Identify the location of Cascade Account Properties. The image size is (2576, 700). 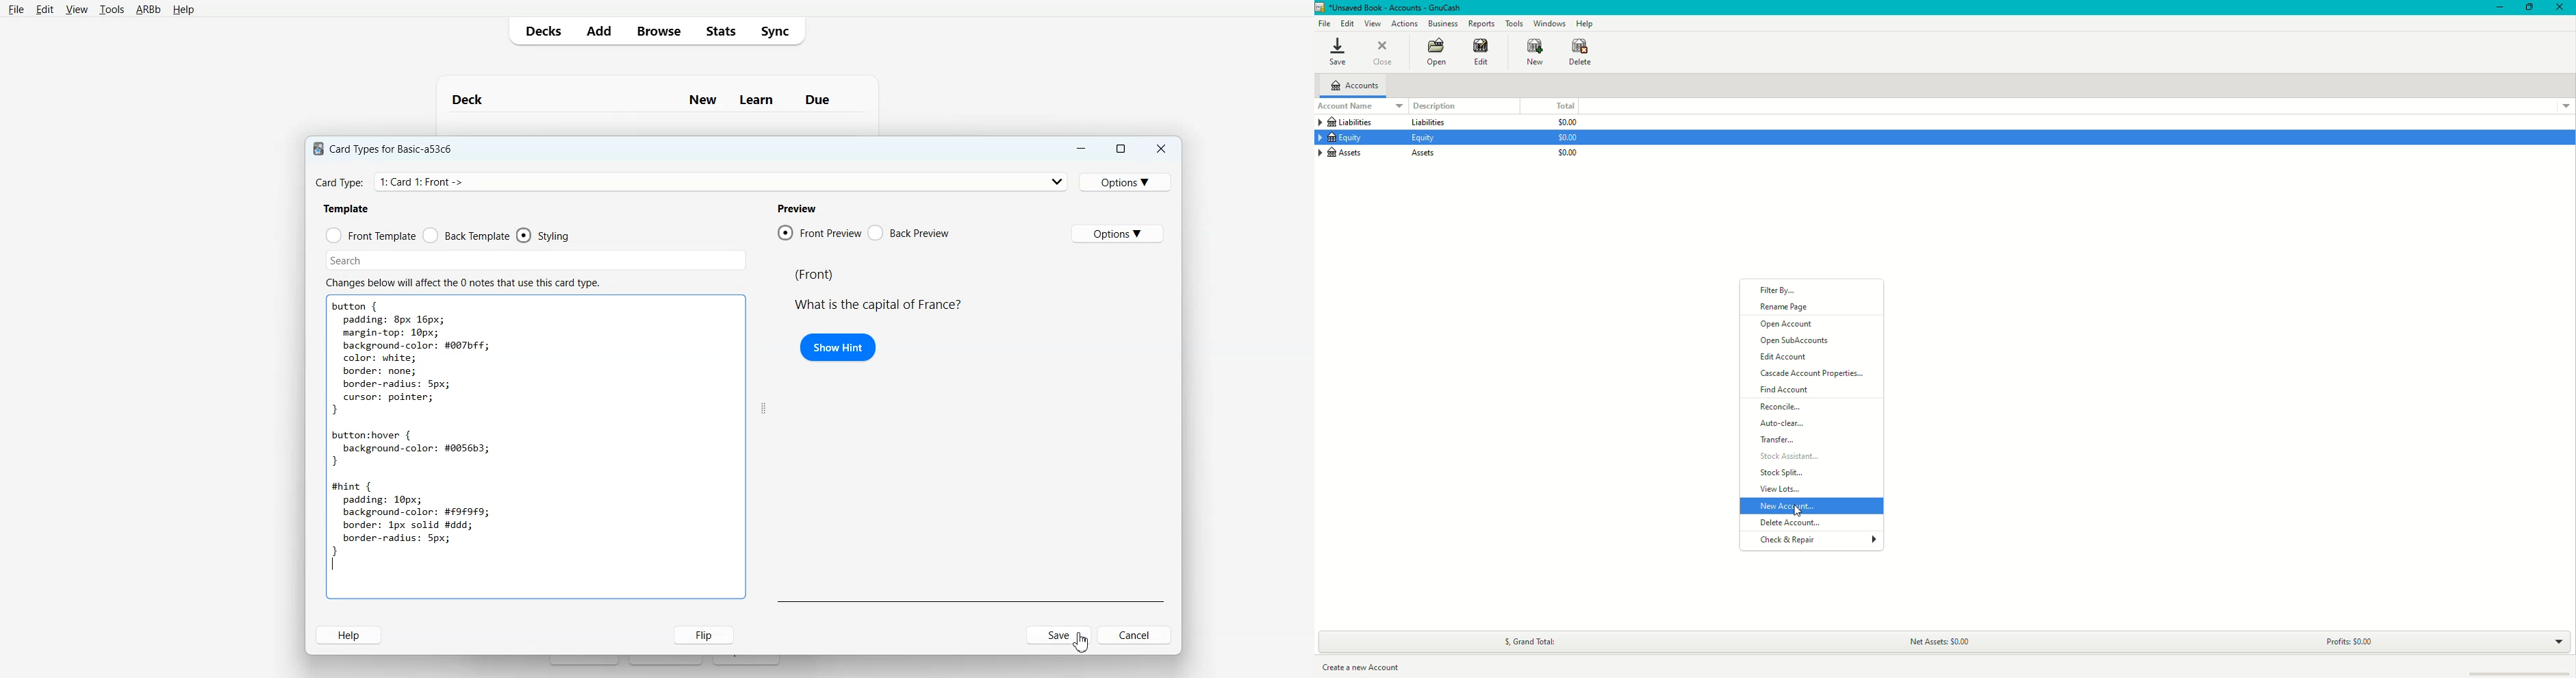
(1810, 373).